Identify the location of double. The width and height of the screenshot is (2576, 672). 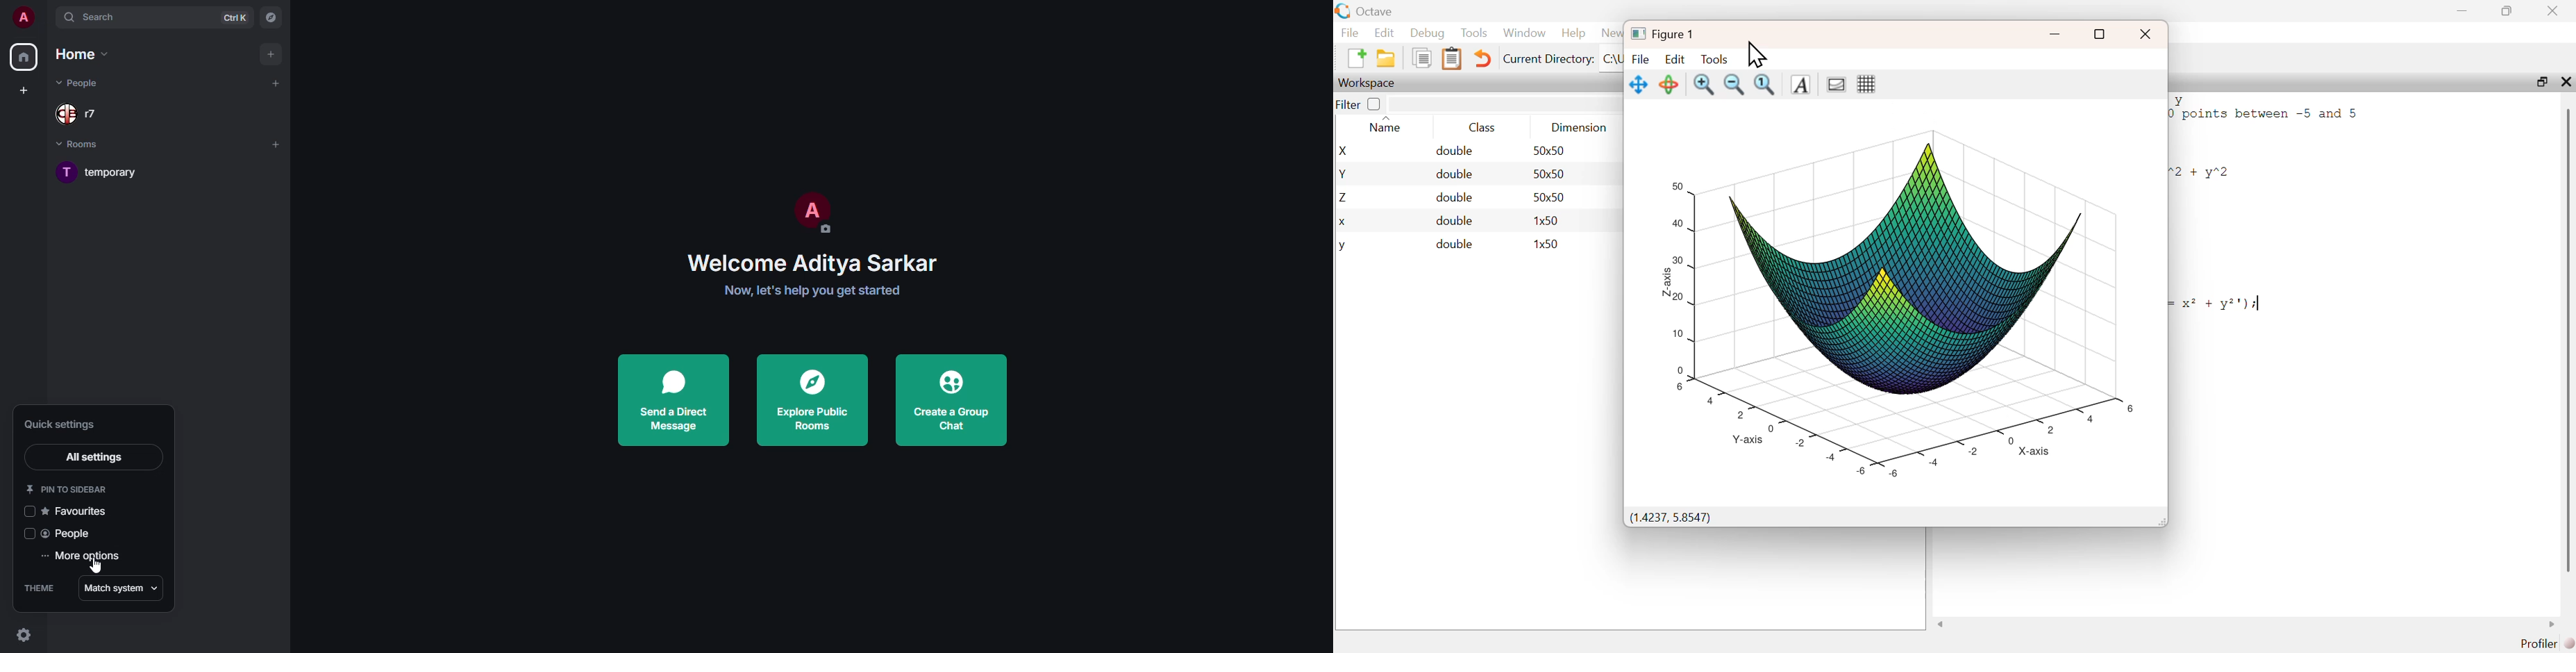
(1456, 151).